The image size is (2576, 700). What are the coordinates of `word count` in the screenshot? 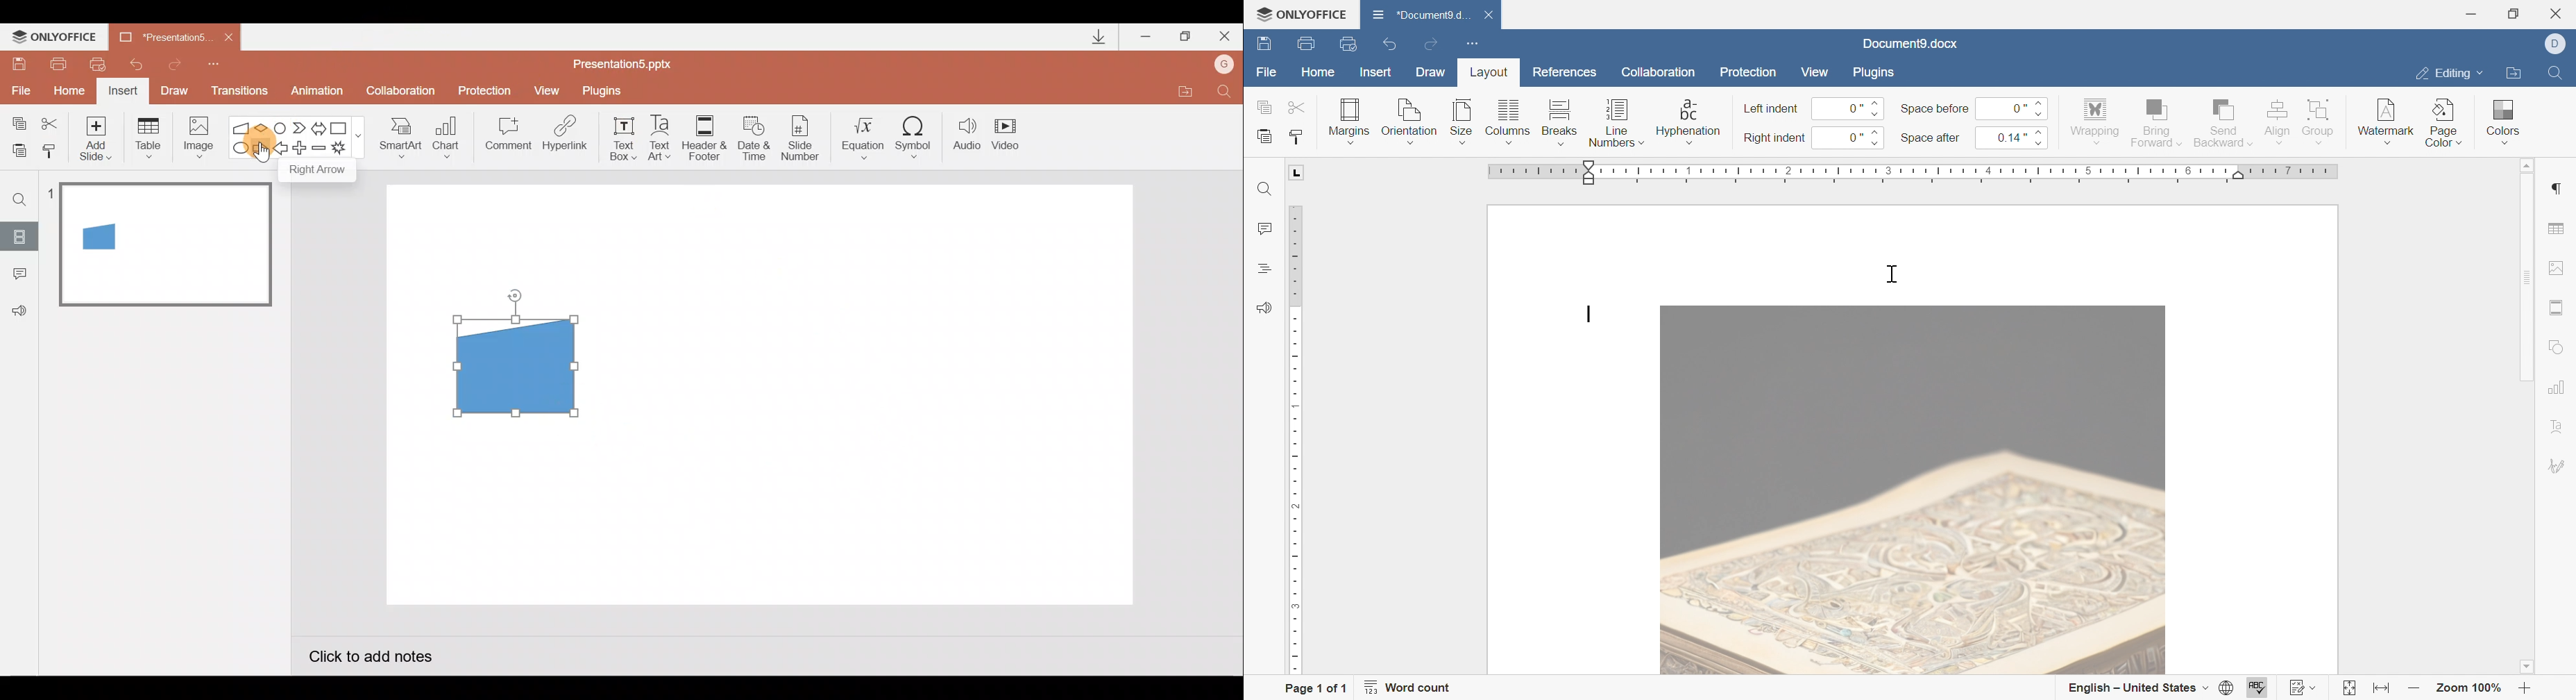 It's located at (1408, 688).